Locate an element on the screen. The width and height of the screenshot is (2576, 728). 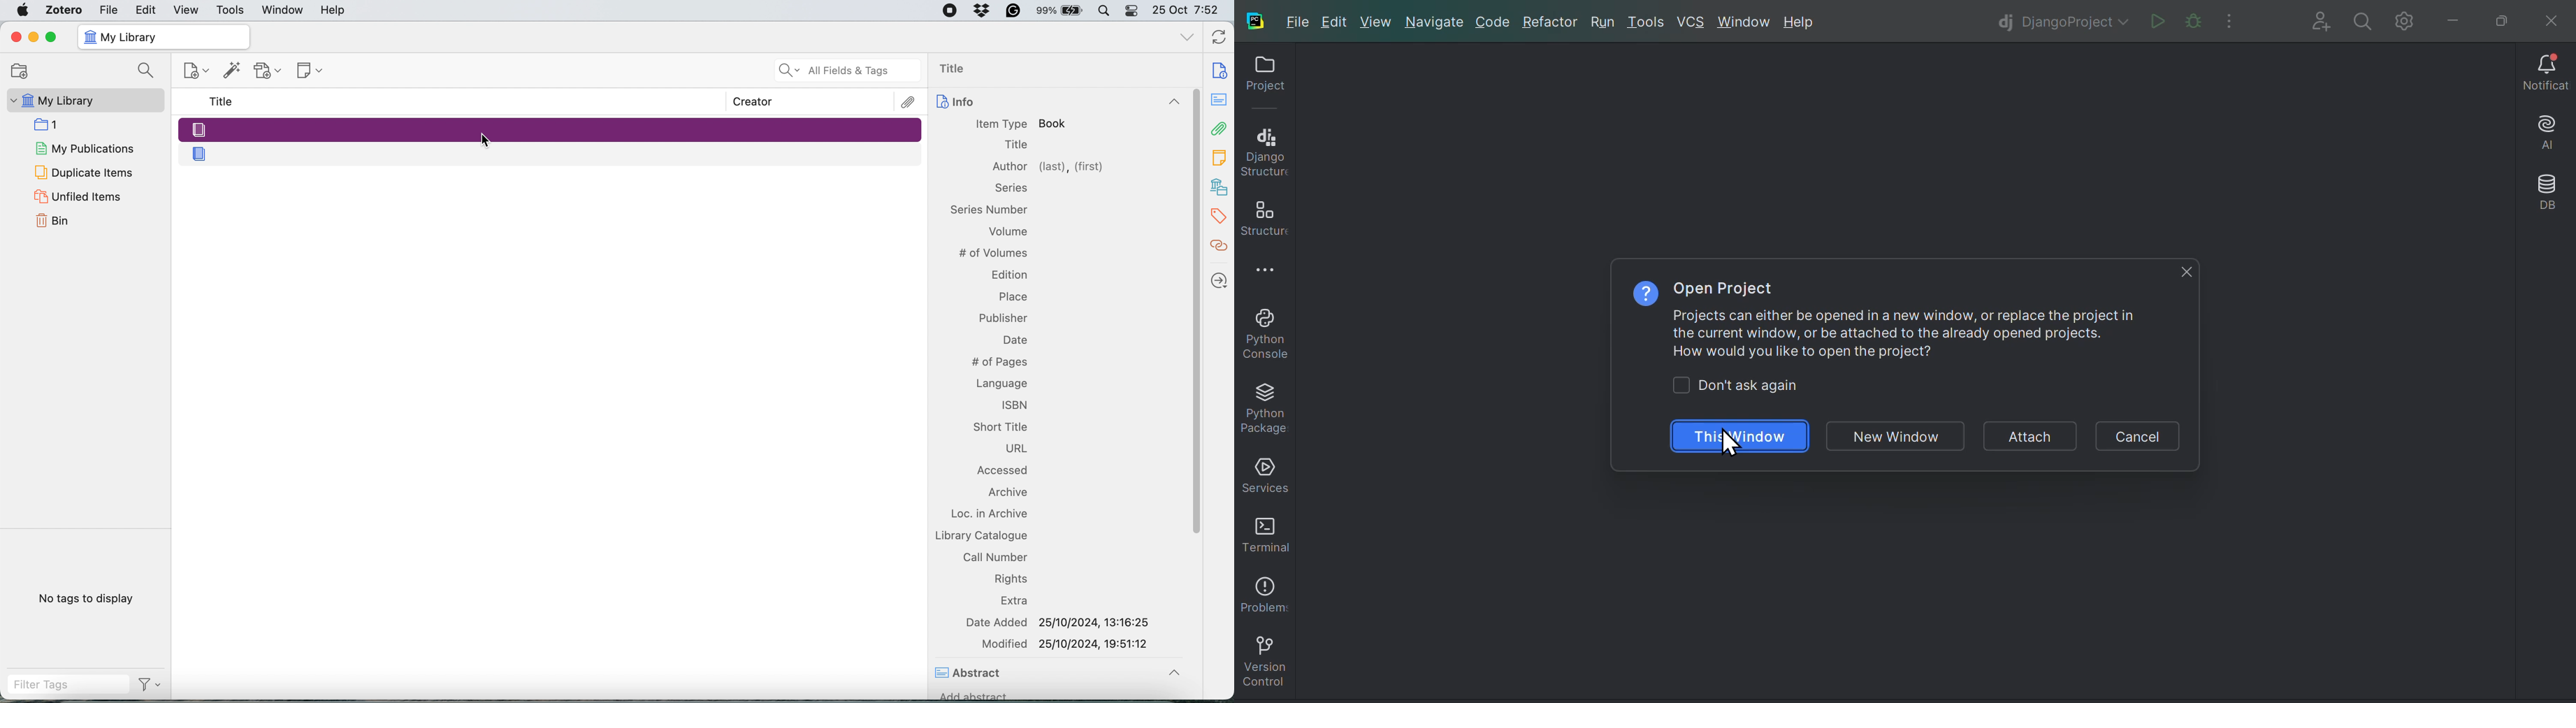
Scroll Bar is located at coordinates (1194, 370).